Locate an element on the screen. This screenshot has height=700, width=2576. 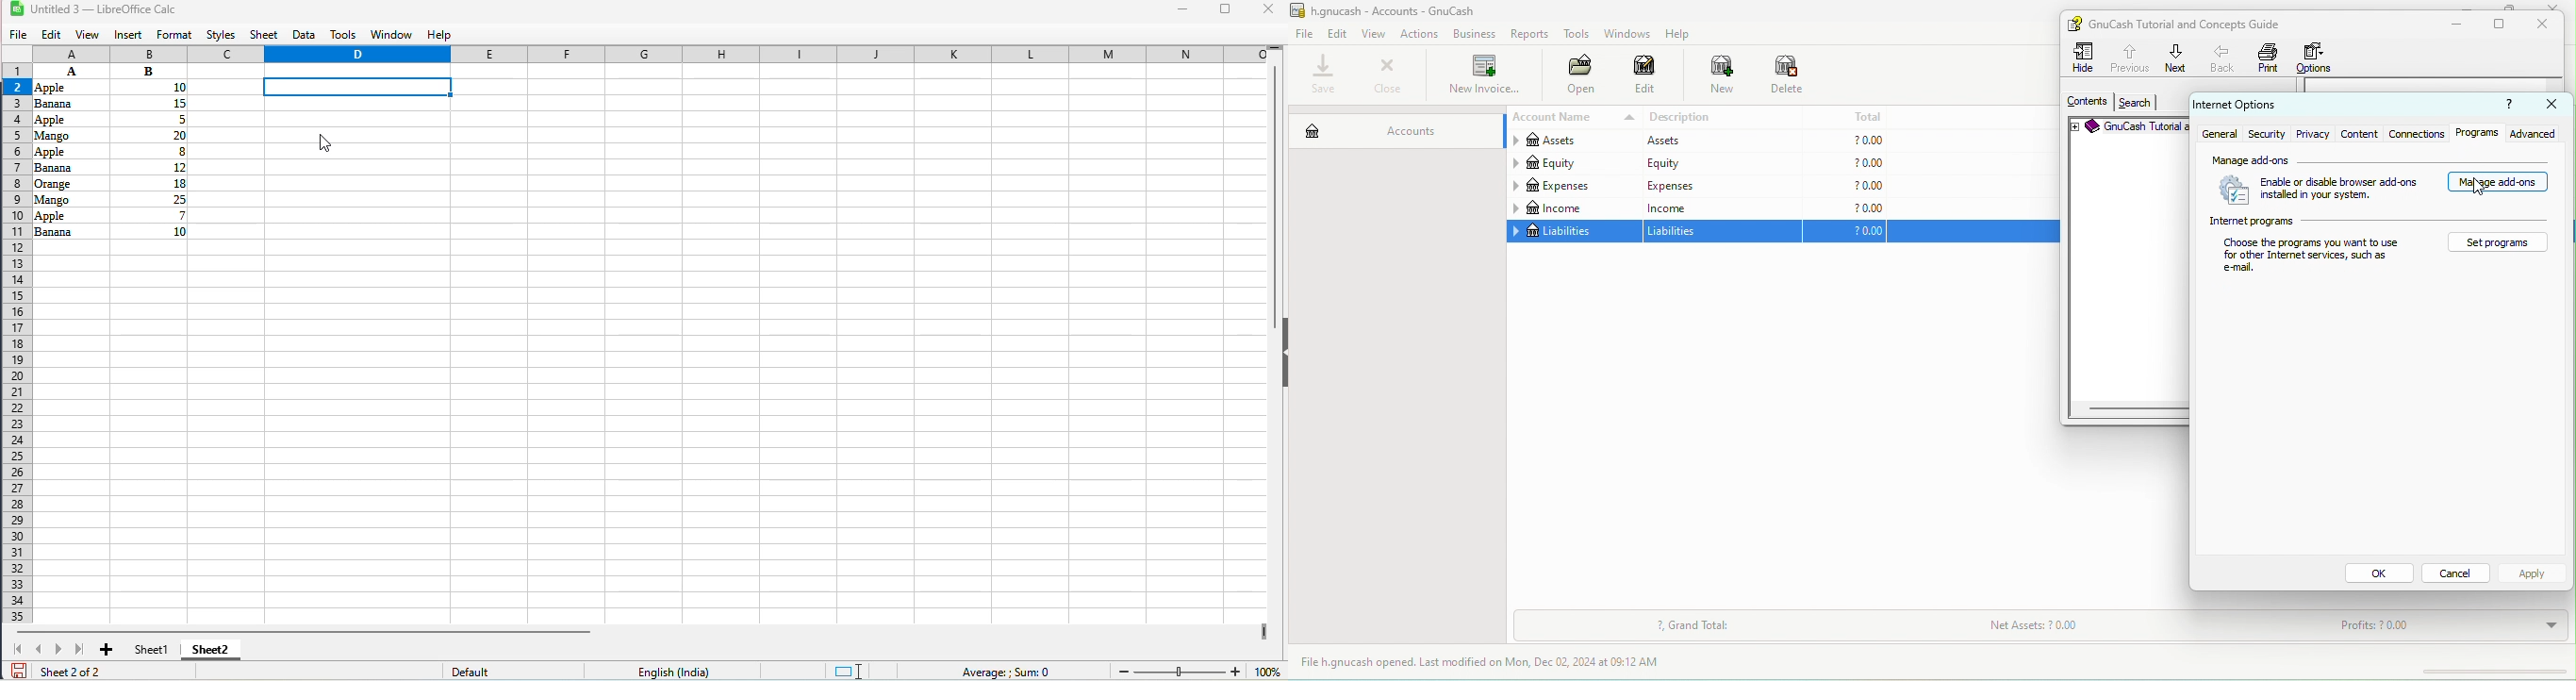
close is located at coordinates (1268, 8).